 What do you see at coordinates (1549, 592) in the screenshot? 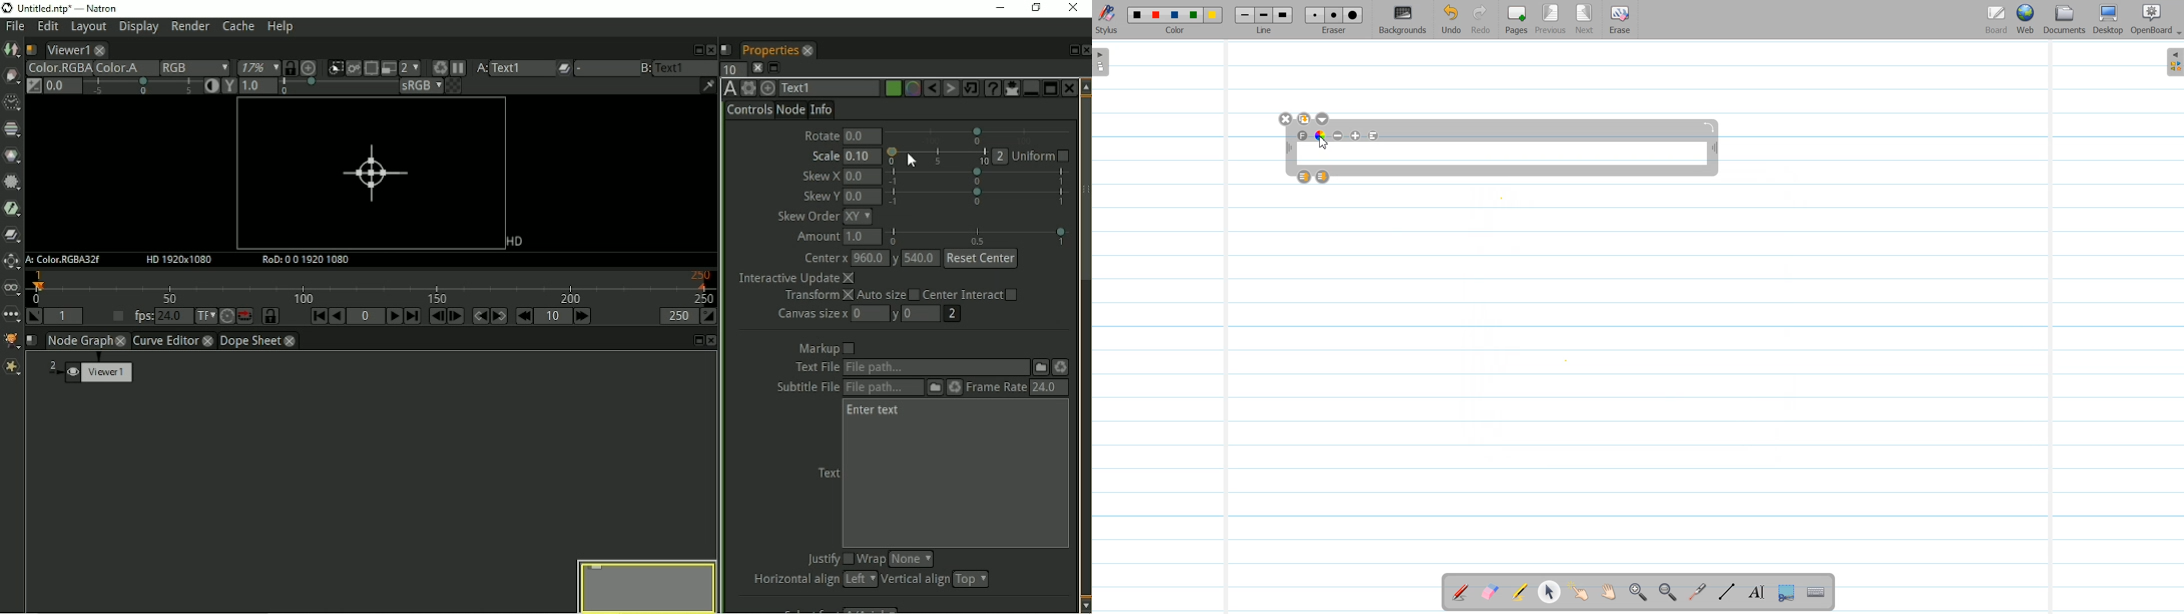
I see `Select and modify Object` at bounding box center [1549, 592].